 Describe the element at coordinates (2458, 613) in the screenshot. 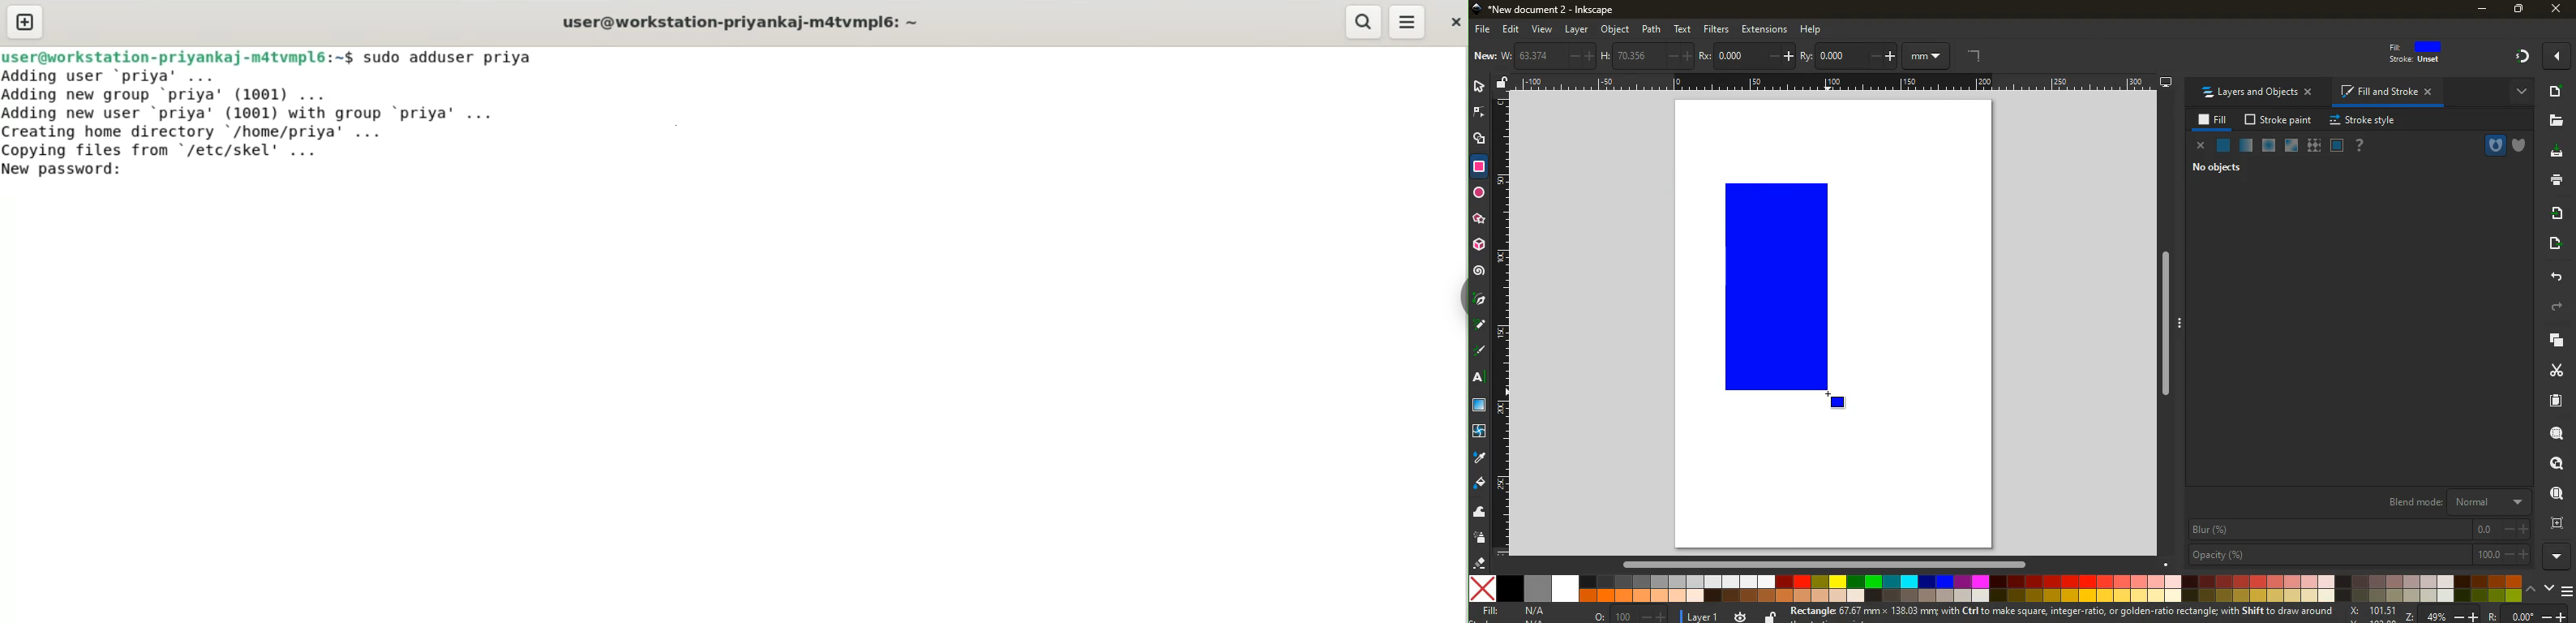

I see `zoom` at that location.